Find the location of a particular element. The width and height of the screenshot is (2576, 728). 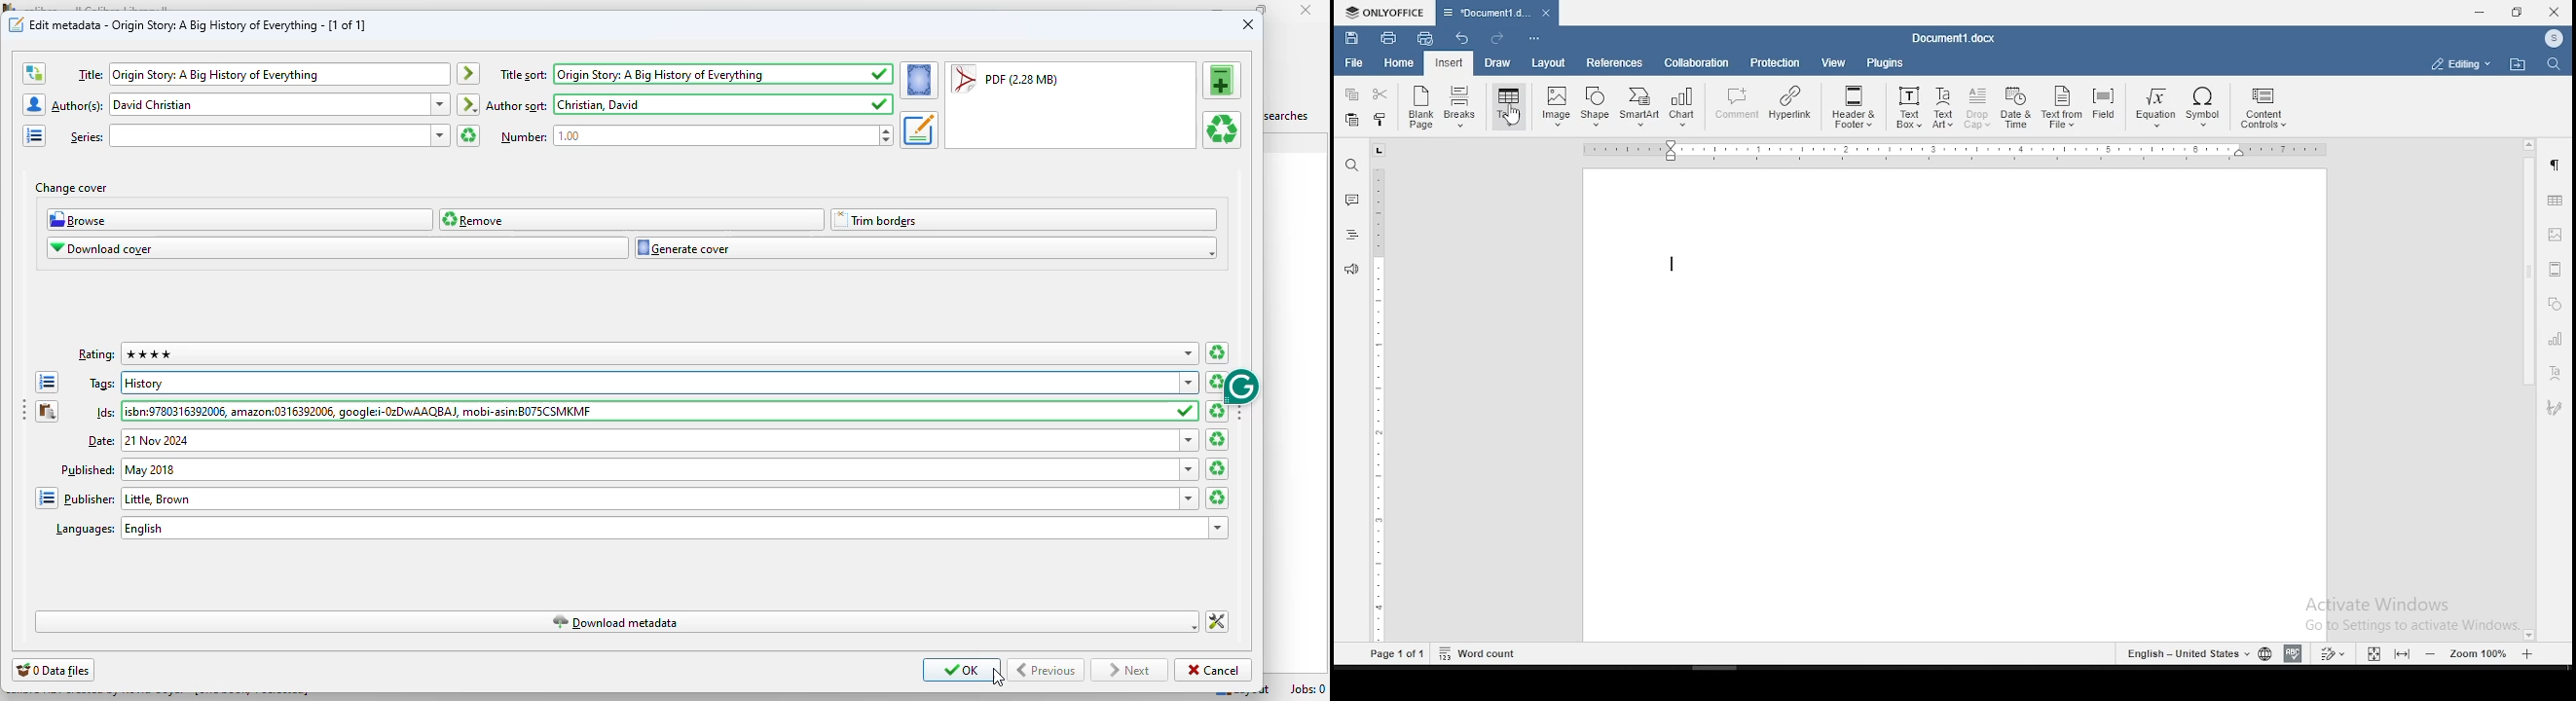

text is located at coordinates (90, 498).